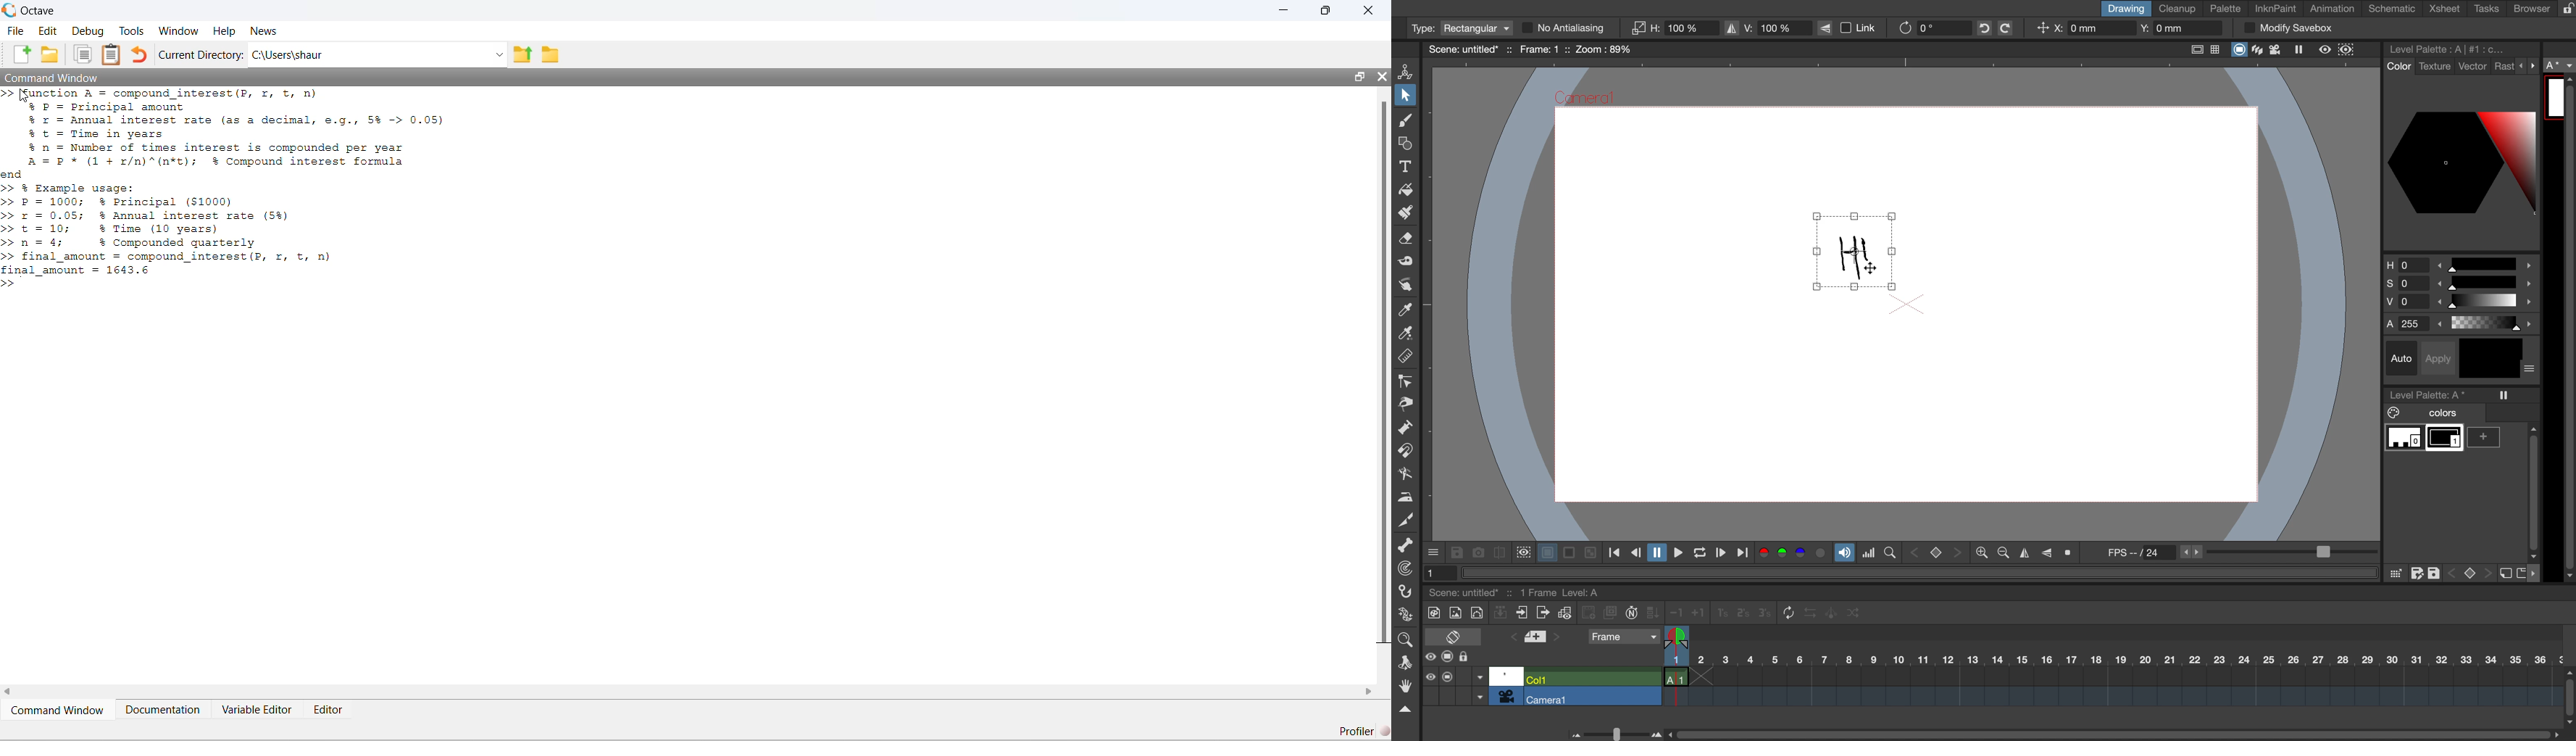 Image resolution: width=2576 pixels, height=756 pixels. I want to click on no antialiasing, so click(1572, 28).